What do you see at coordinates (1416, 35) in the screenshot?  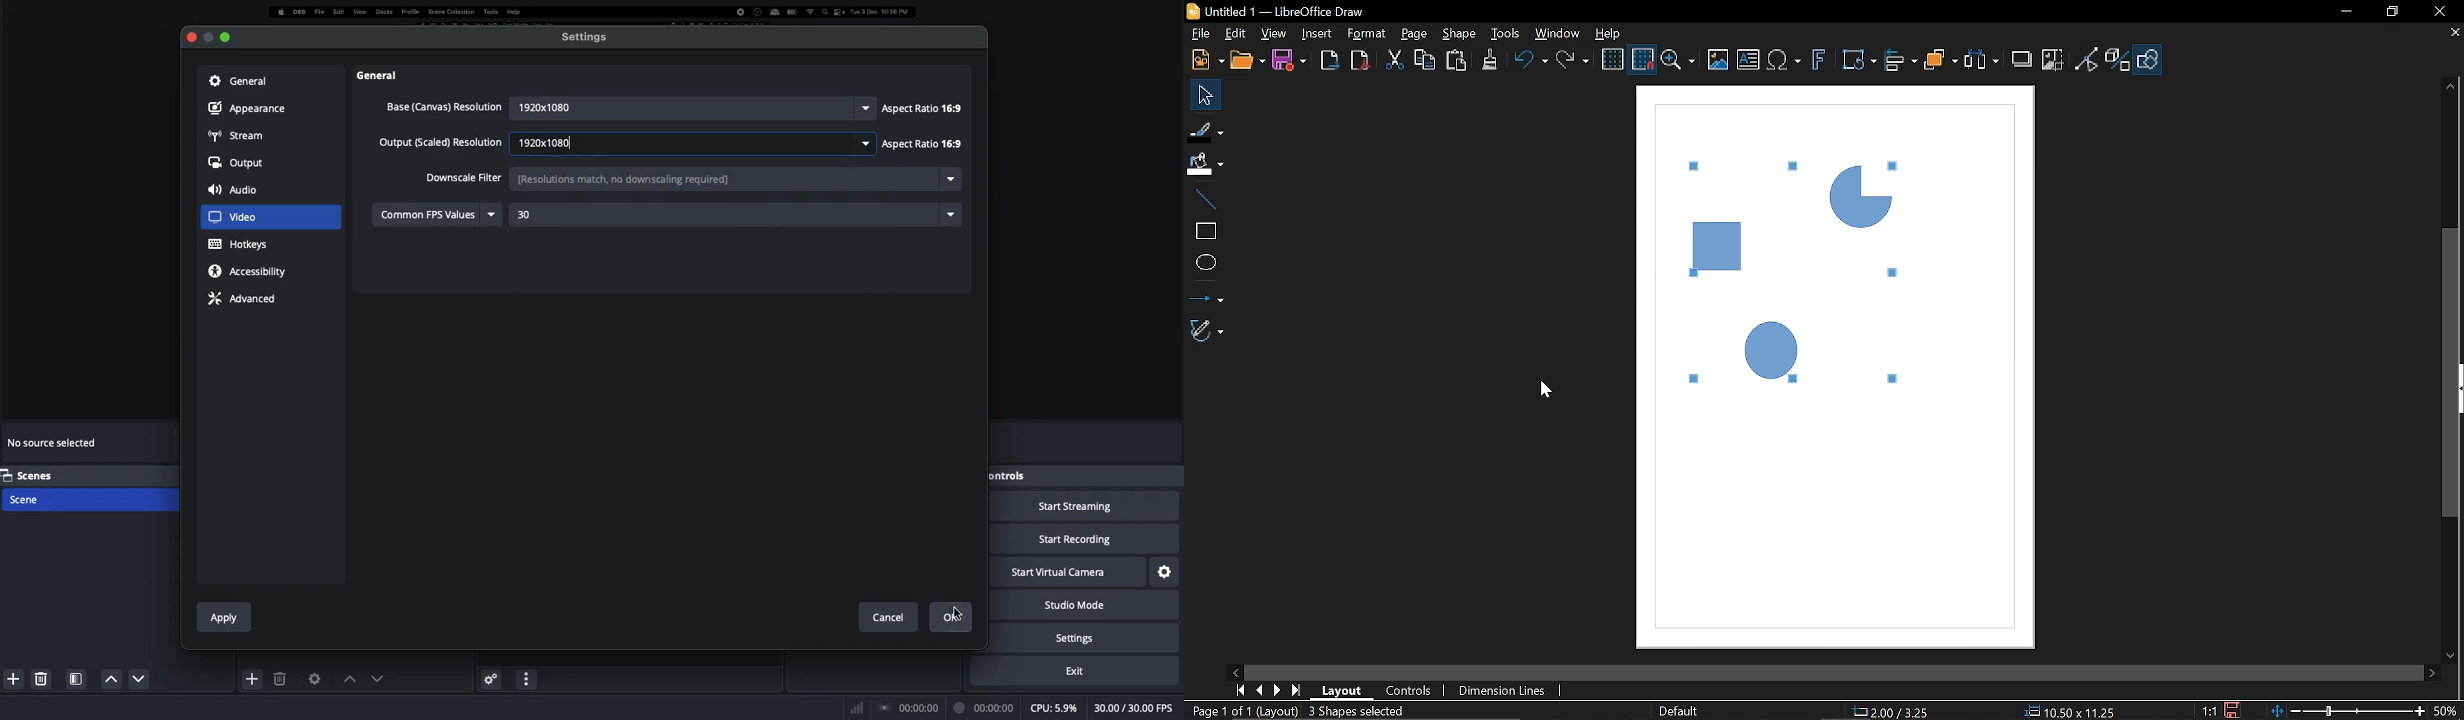 I see `page` at bounding box center [1416, 35].